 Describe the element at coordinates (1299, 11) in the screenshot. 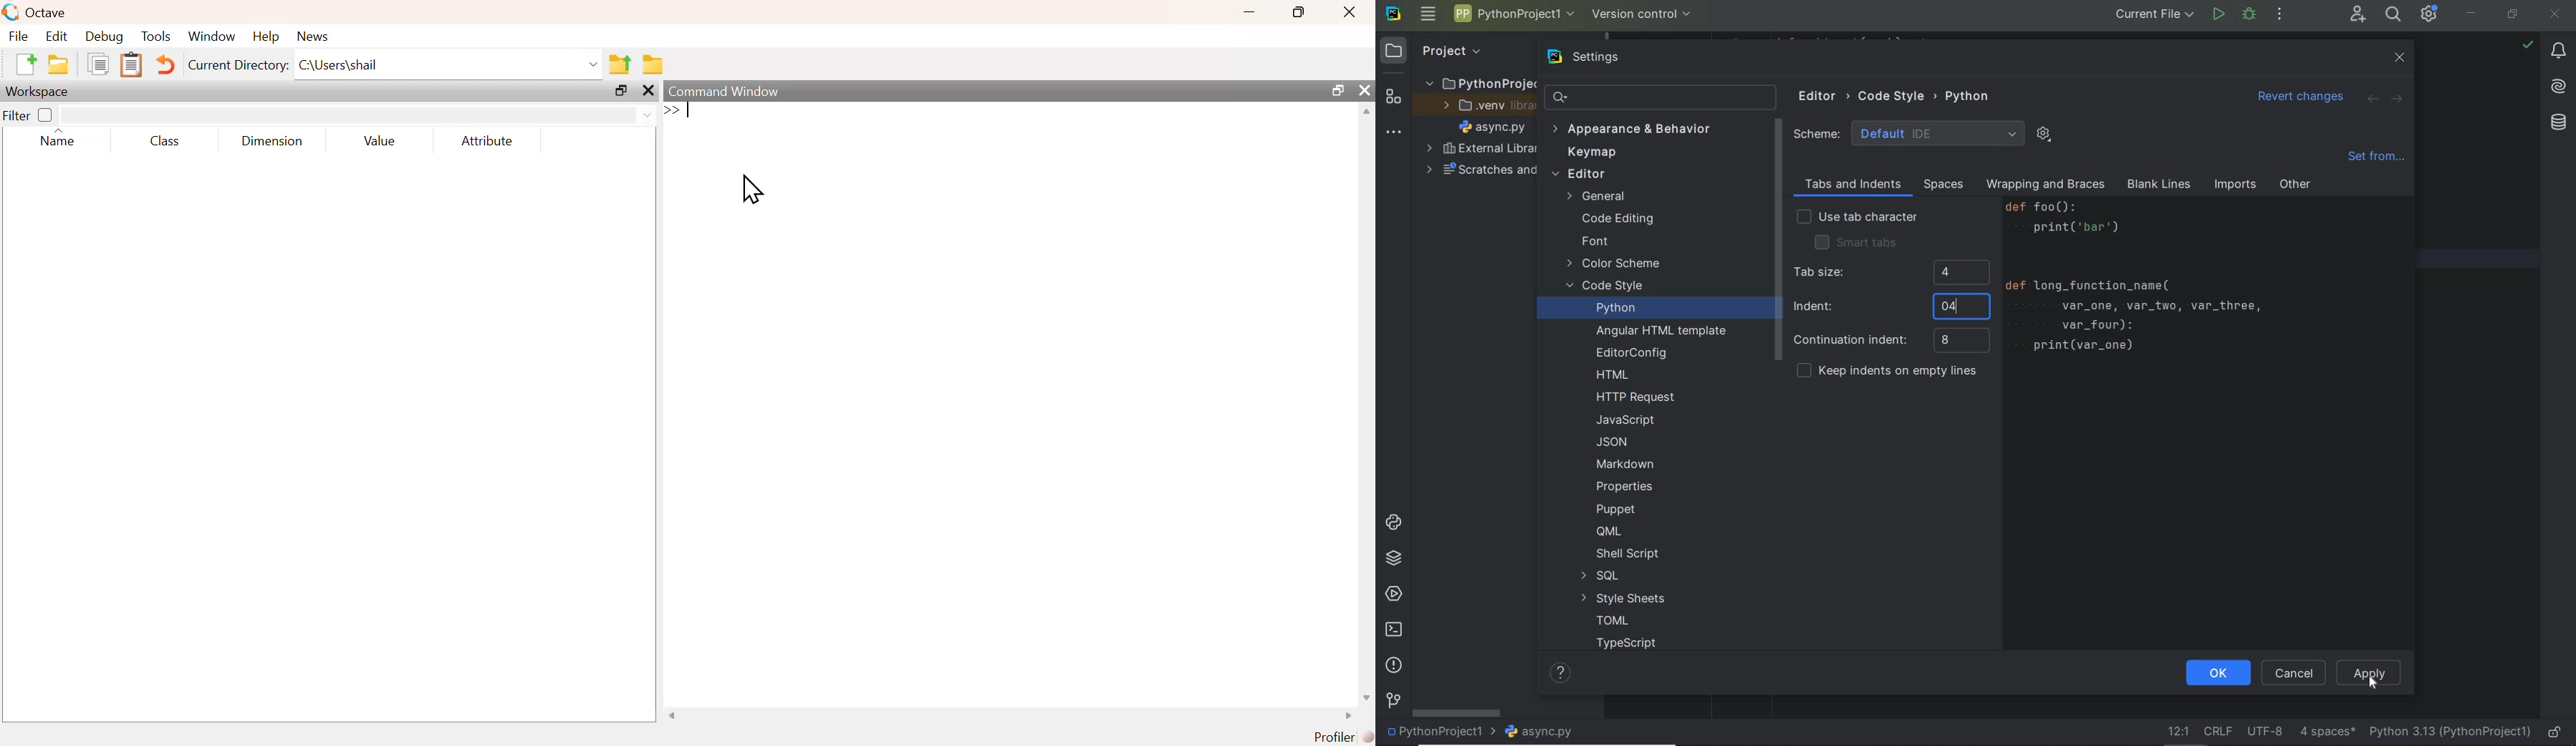

I see `maximize` at that location.